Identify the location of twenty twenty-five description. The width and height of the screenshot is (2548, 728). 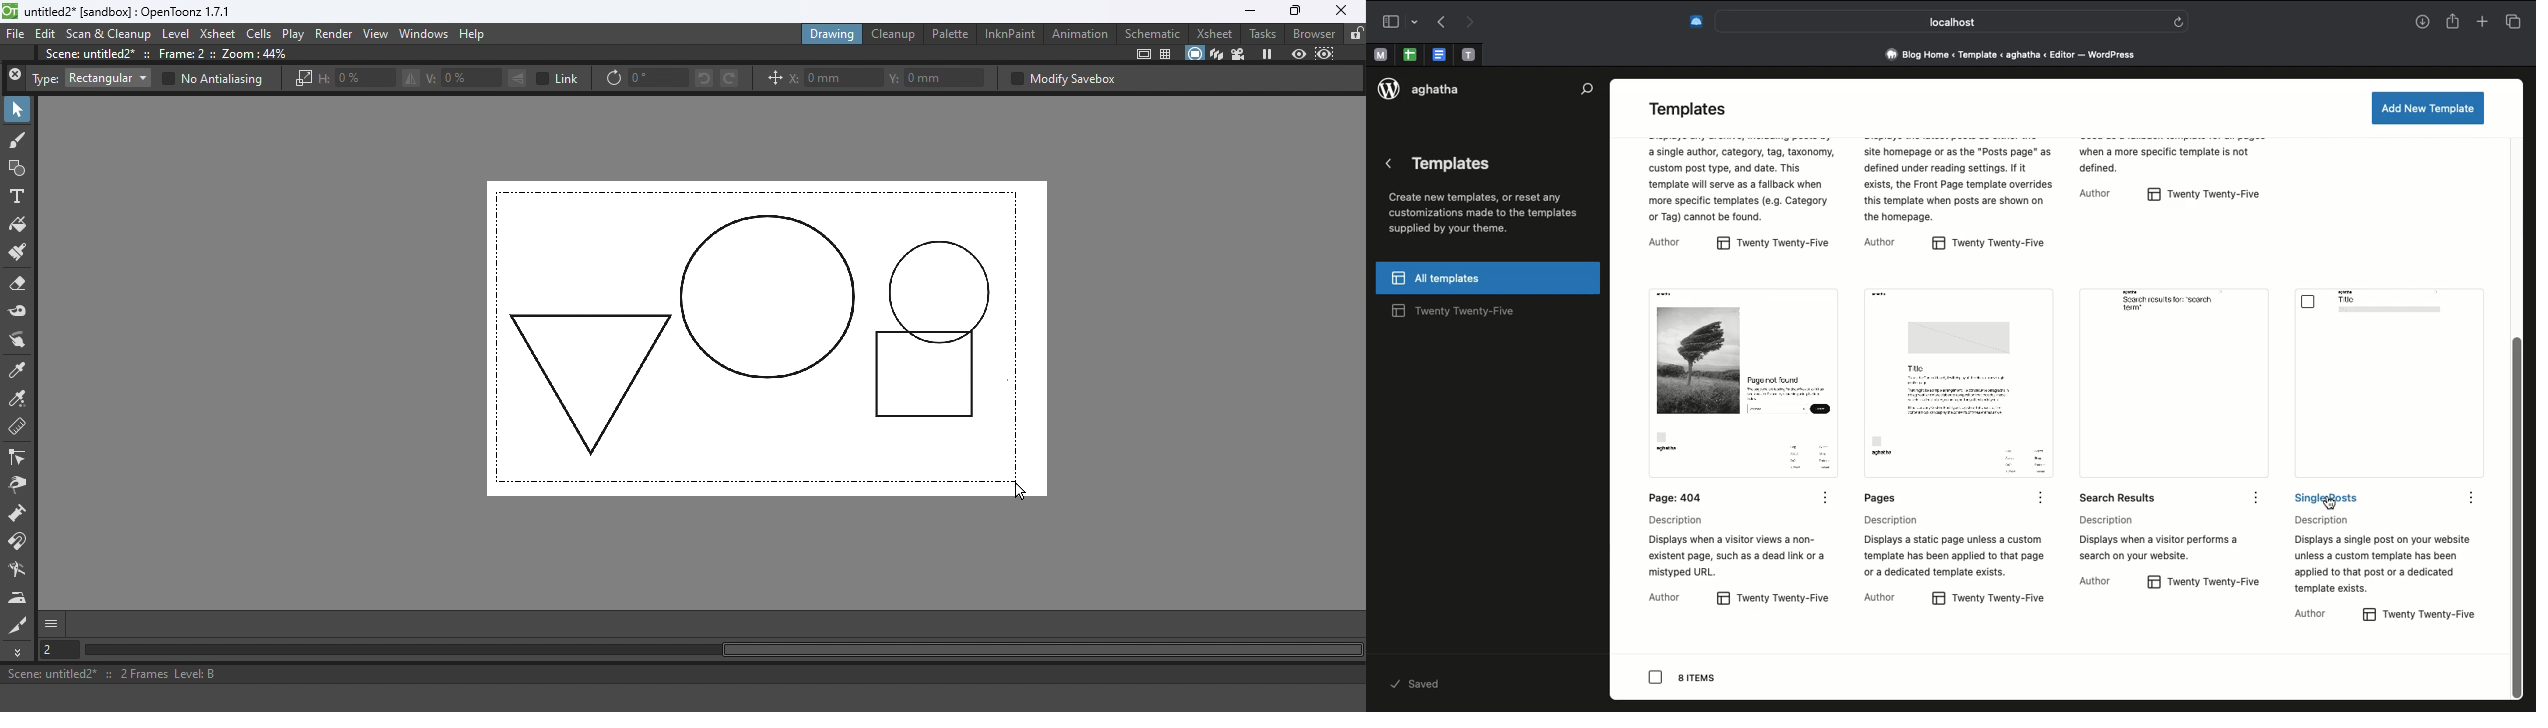
(1957, 179).